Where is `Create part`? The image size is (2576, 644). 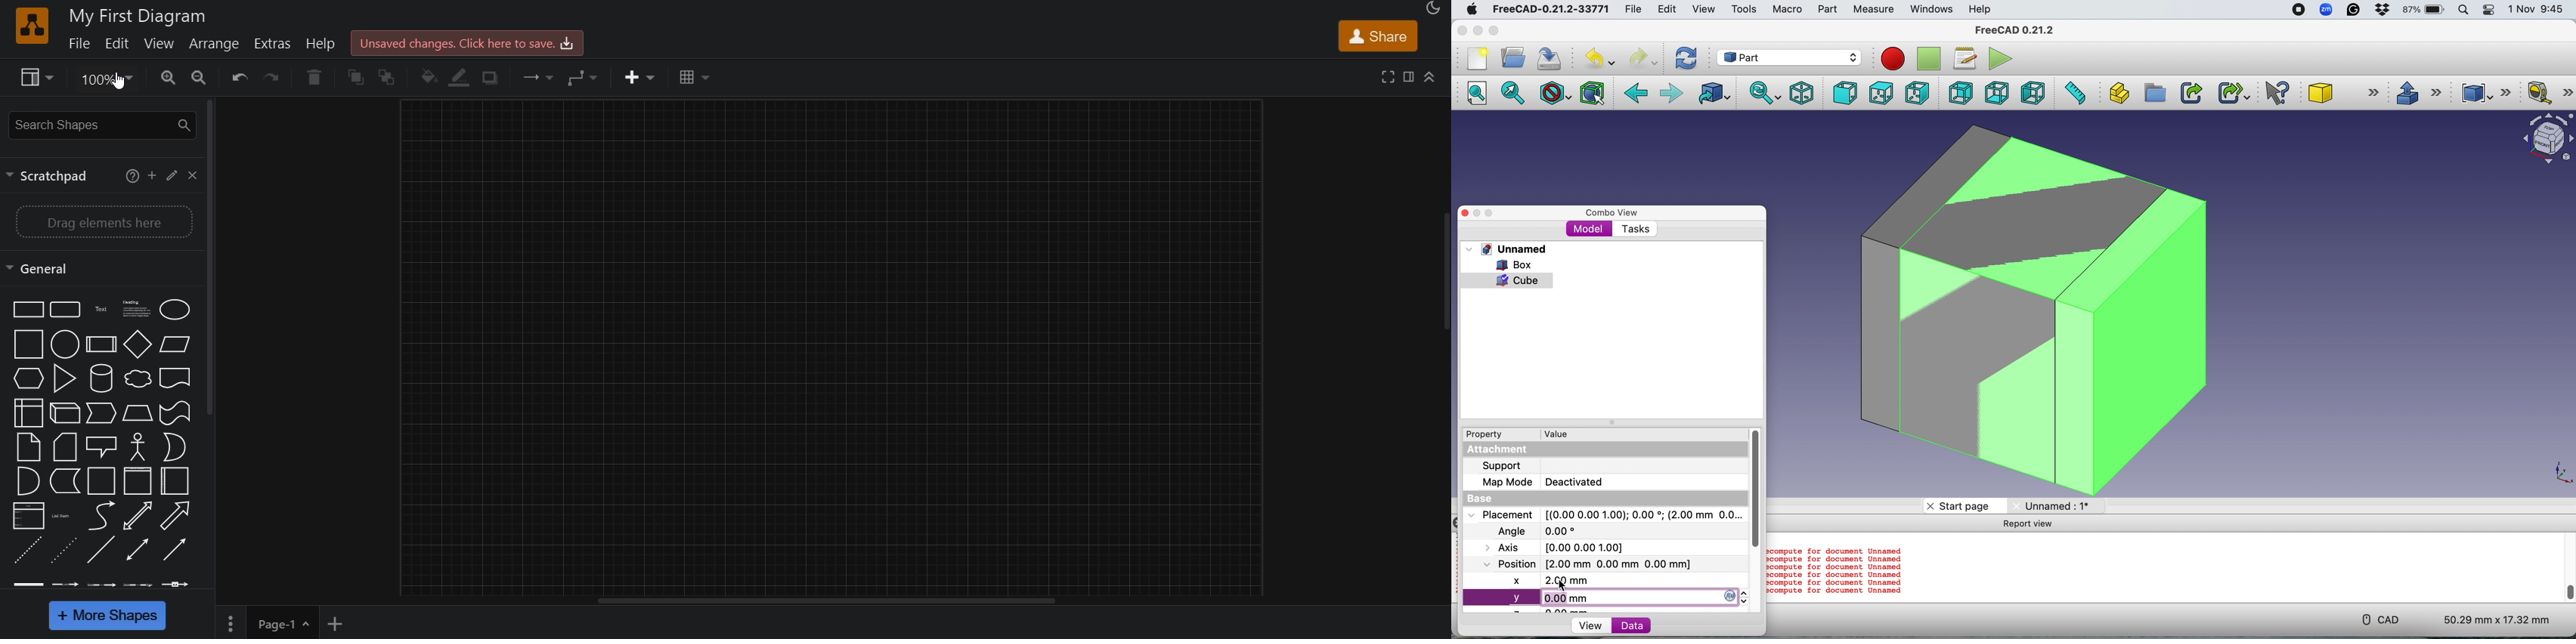
Create part is located at coordinates (2117, 93).